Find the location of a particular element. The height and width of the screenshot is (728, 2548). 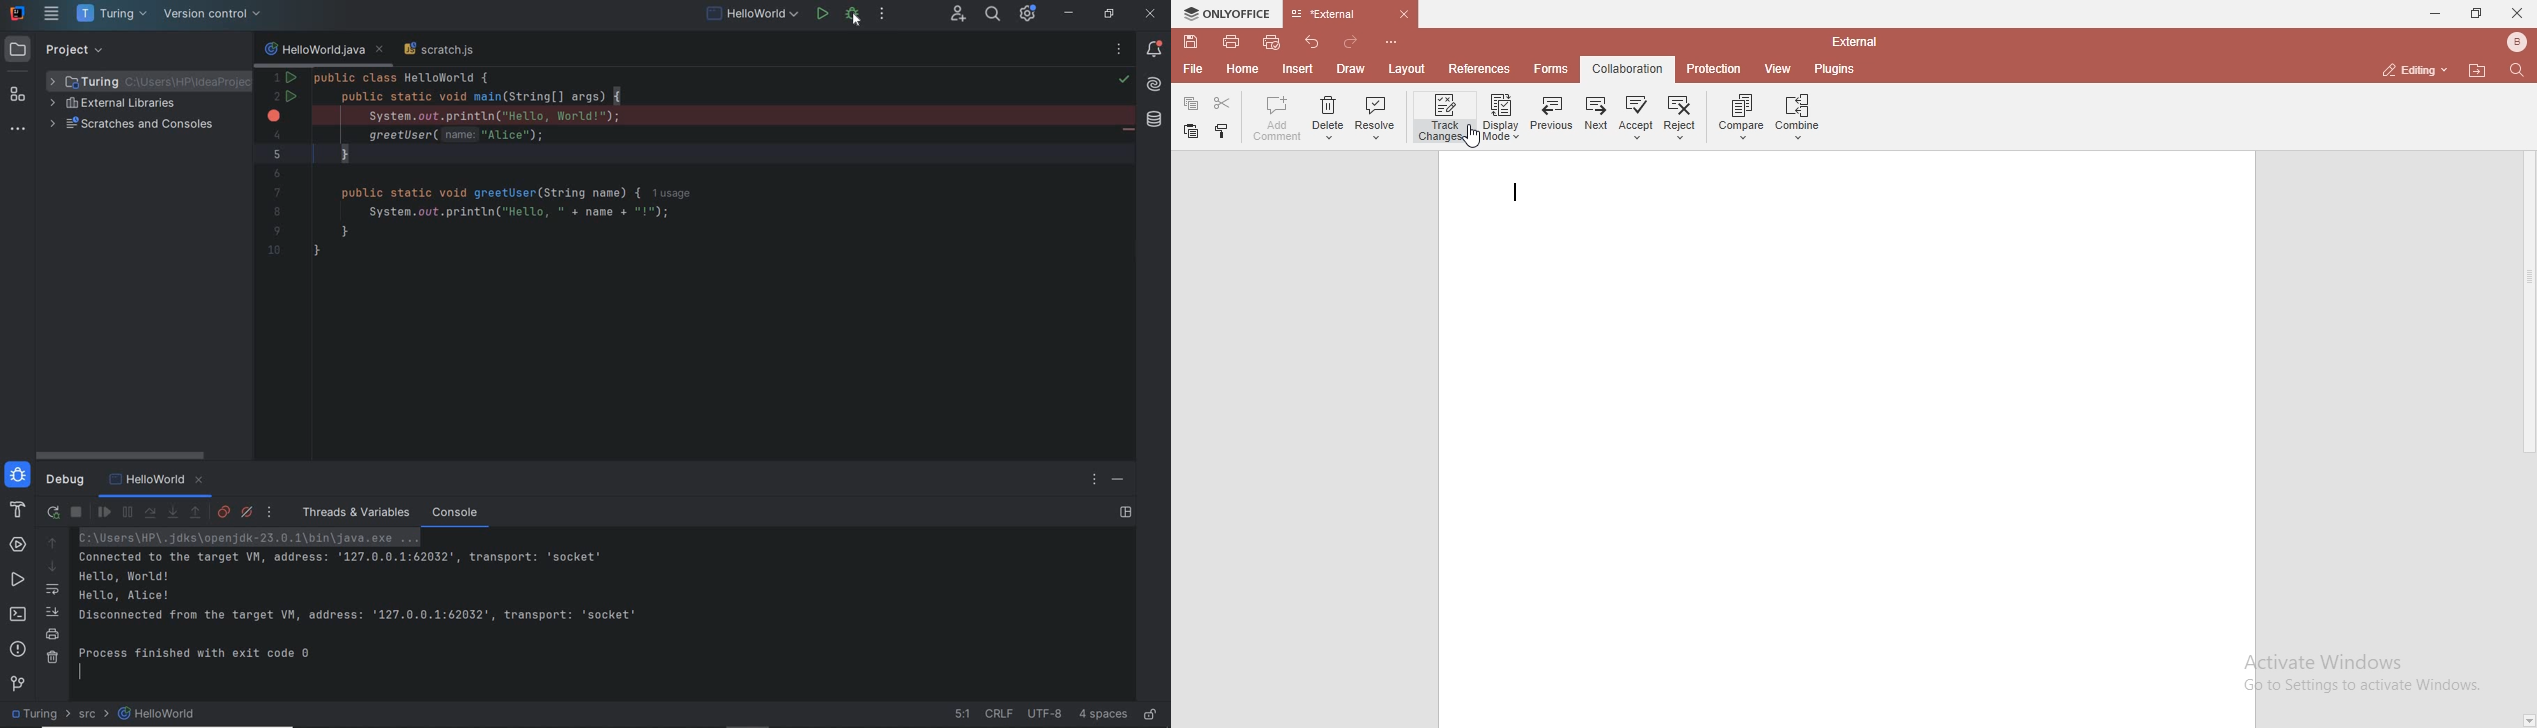

options is located at coordinates (1096, 481).